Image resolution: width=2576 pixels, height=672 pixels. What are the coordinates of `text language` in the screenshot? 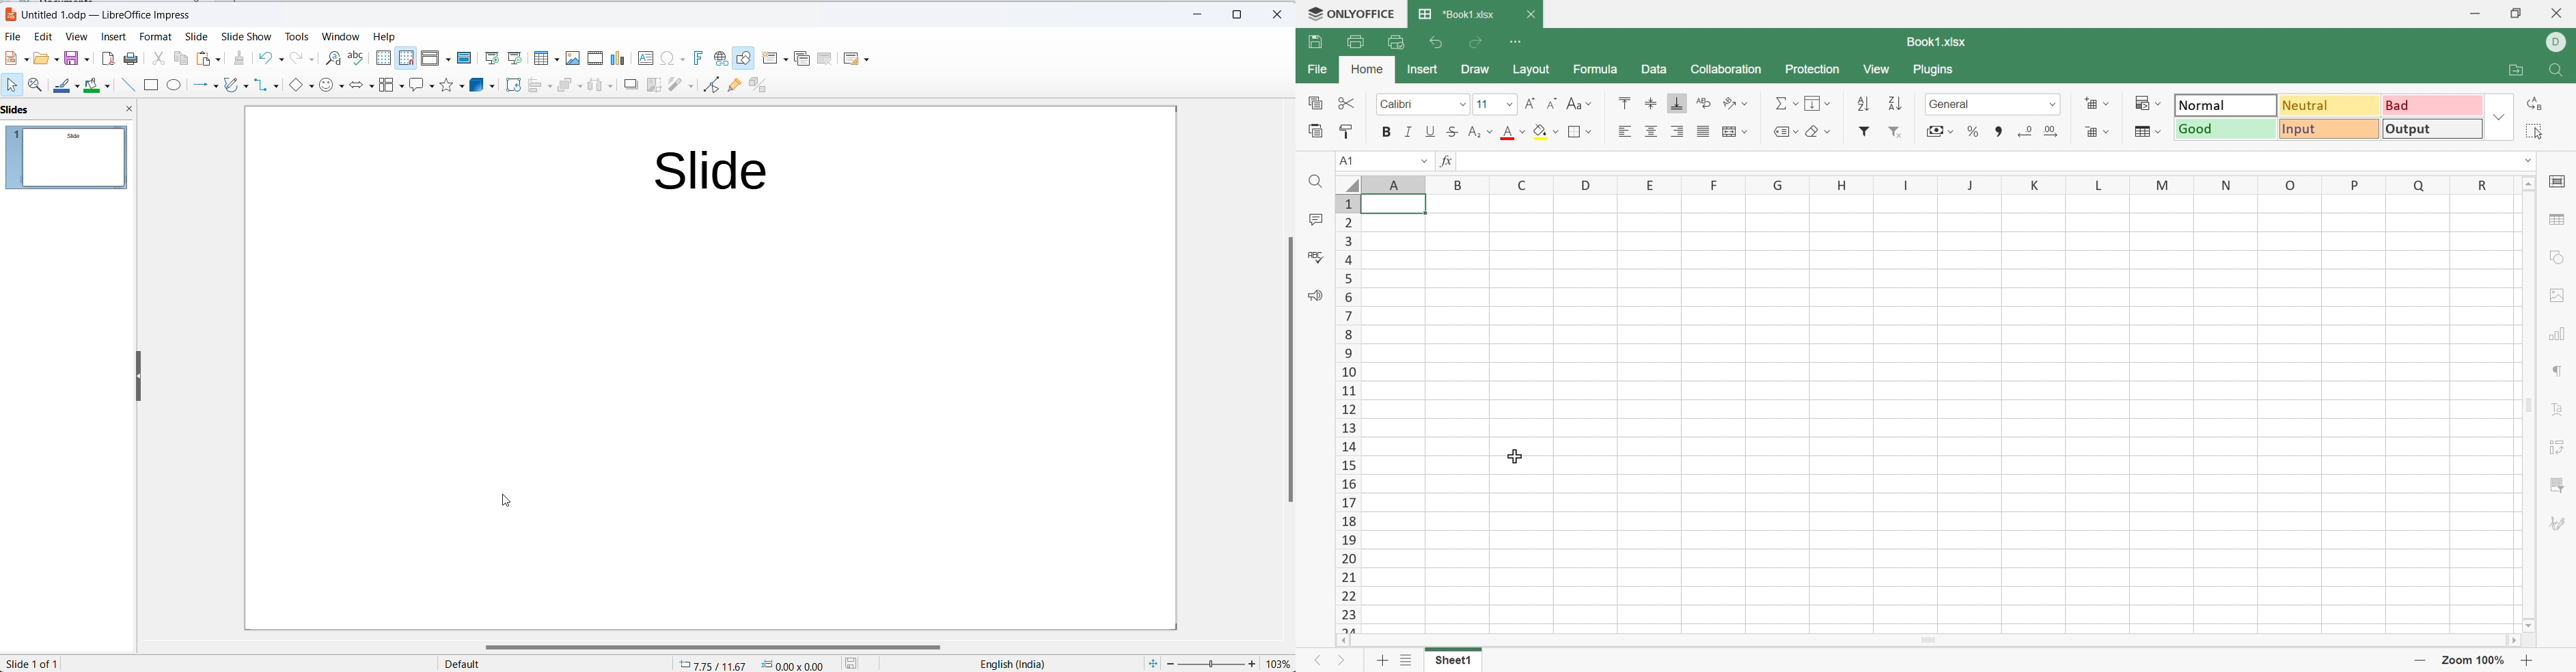 It's located at (1005, 663).